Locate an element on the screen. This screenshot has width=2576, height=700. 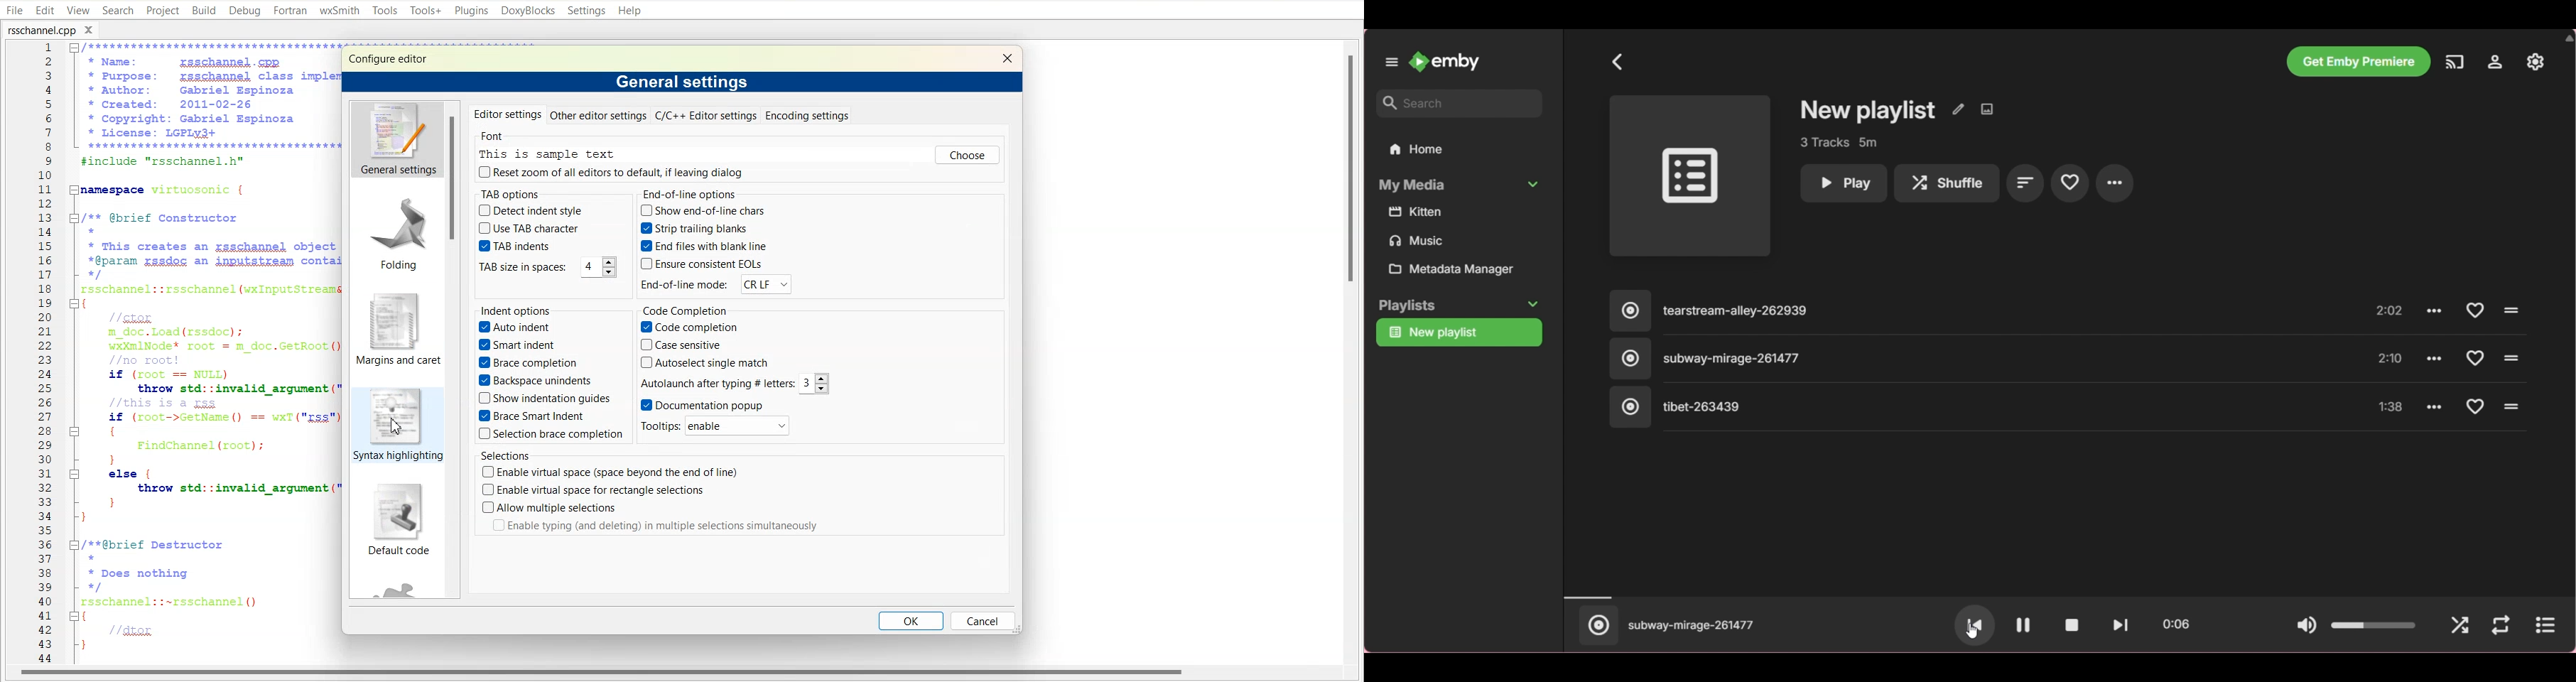
Music length of song is located at coordinates (2391, 312).